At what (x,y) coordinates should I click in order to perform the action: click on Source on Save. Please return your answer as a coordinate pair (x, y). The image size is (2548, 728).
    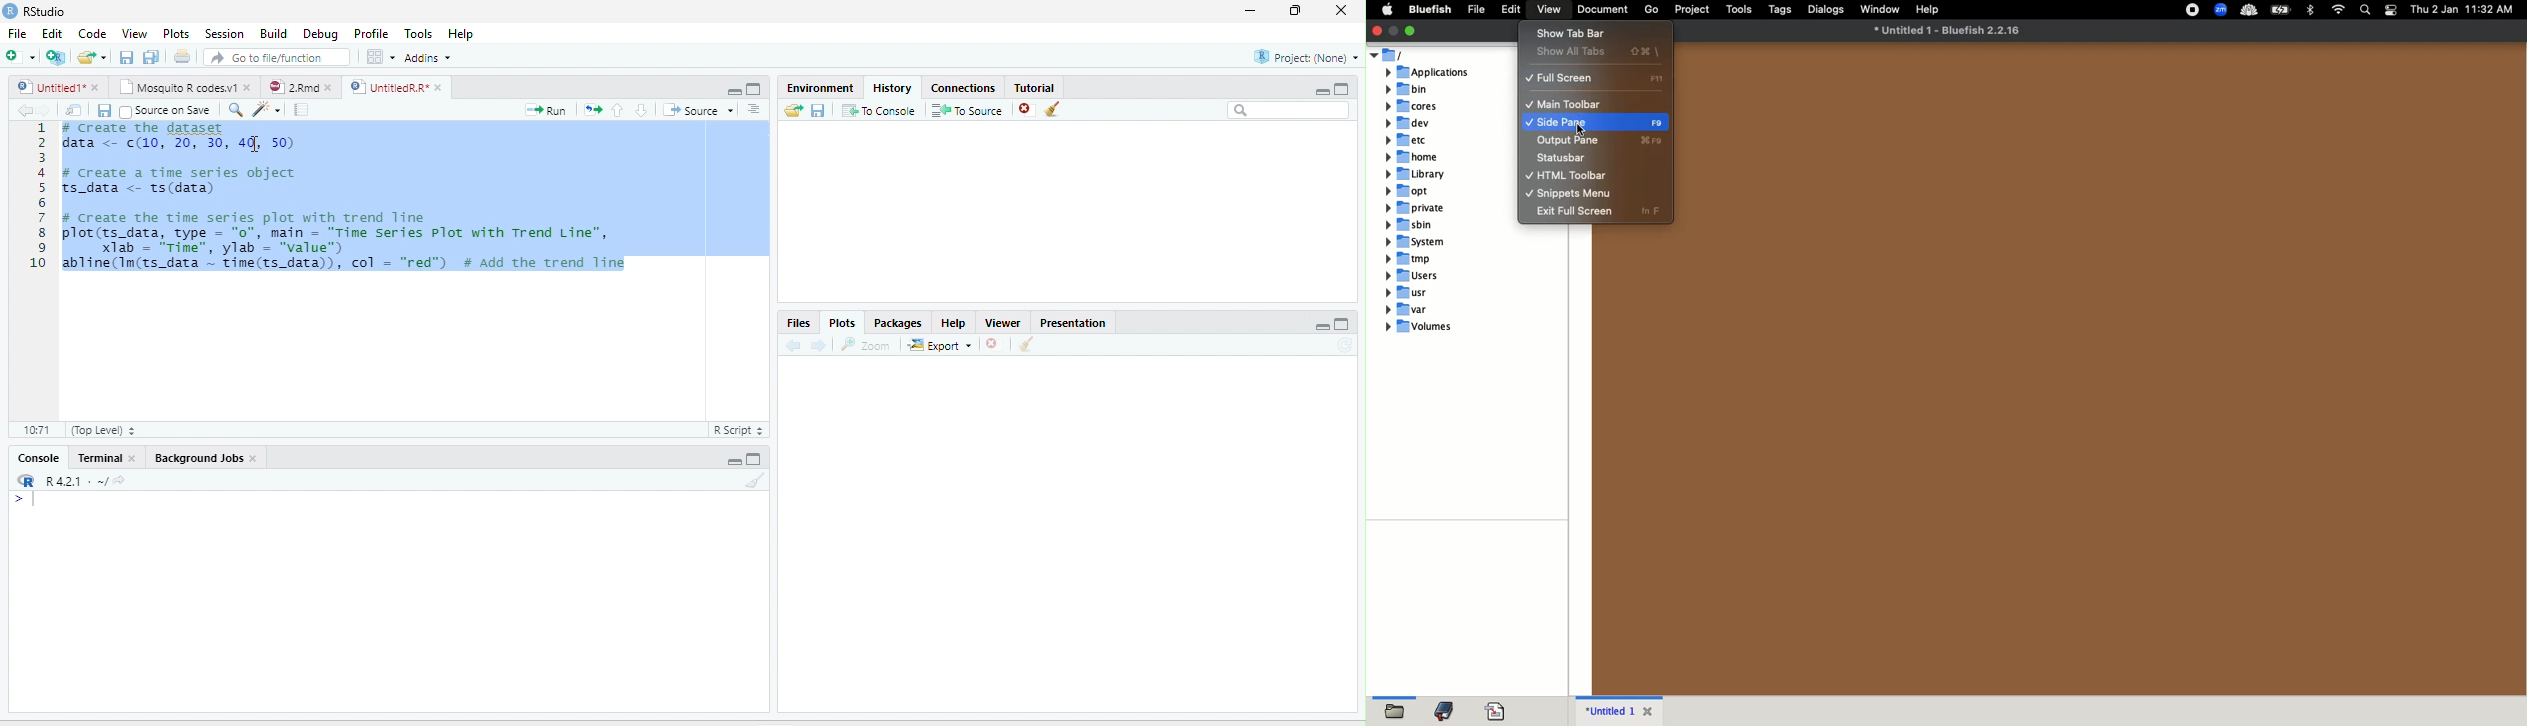
    Looking at the image, I should click on (165, 110).